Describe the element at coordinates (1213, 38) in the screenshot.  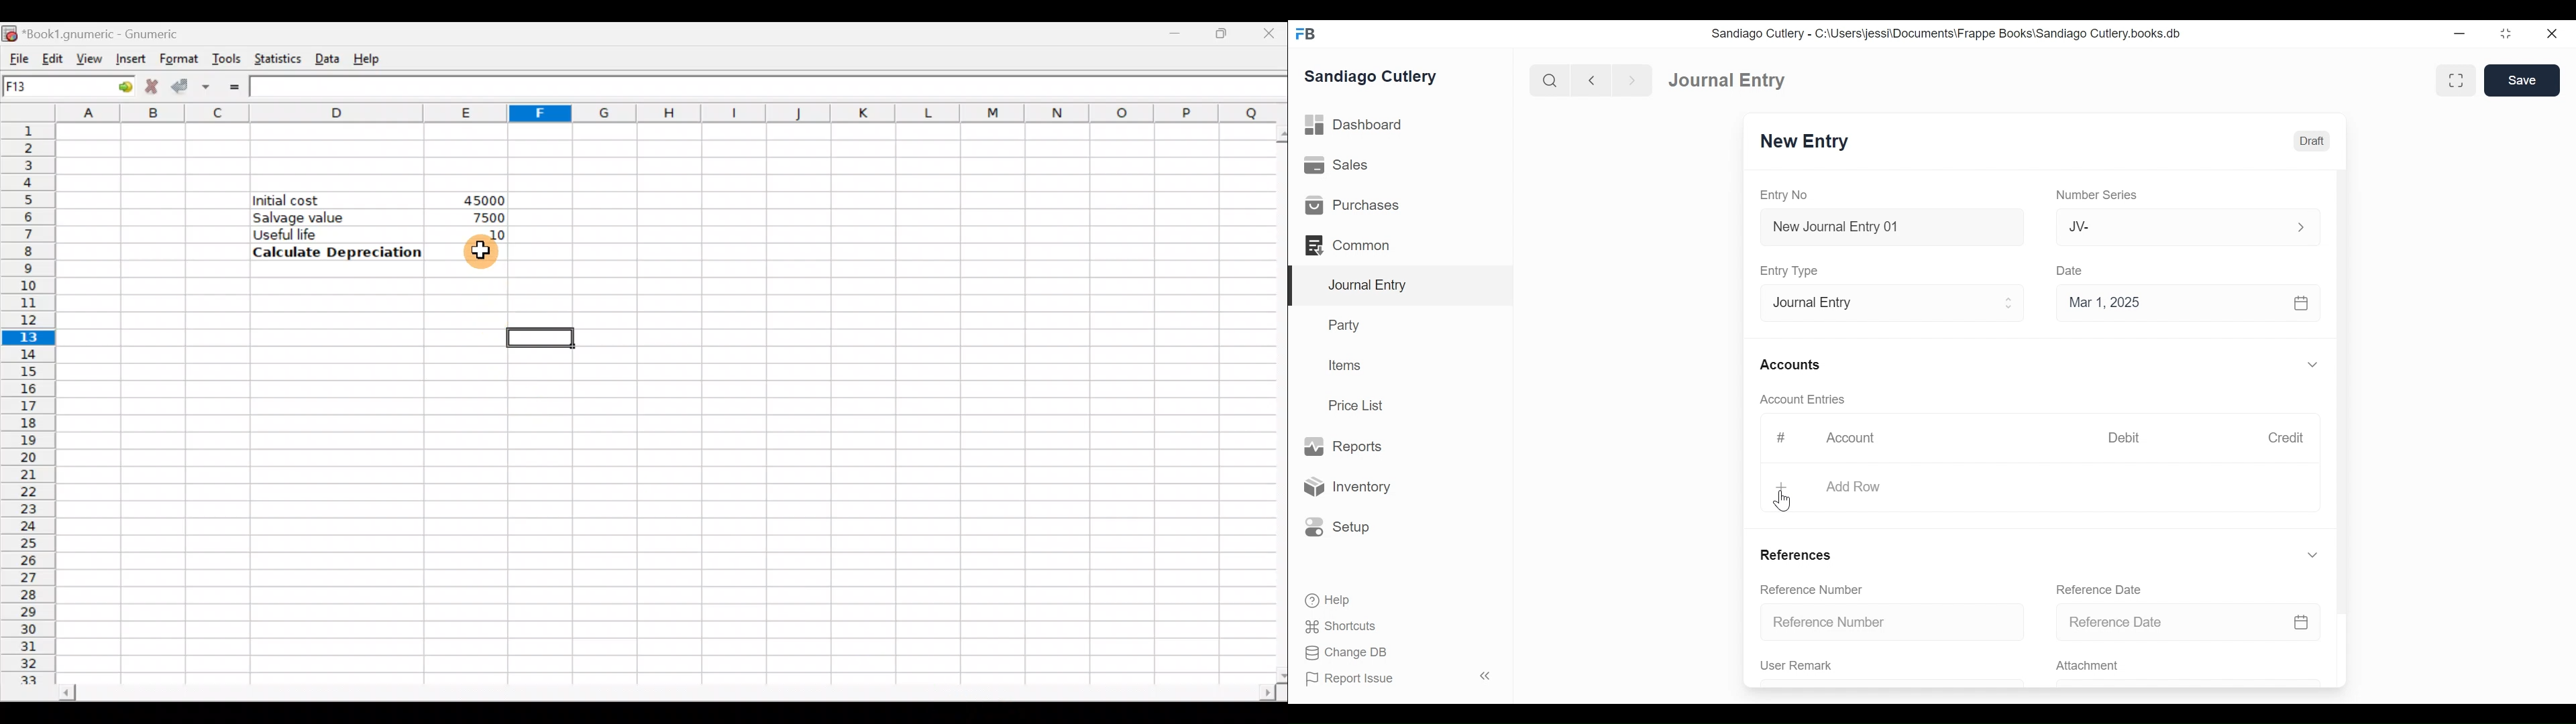
I see `Maximize` at that location.